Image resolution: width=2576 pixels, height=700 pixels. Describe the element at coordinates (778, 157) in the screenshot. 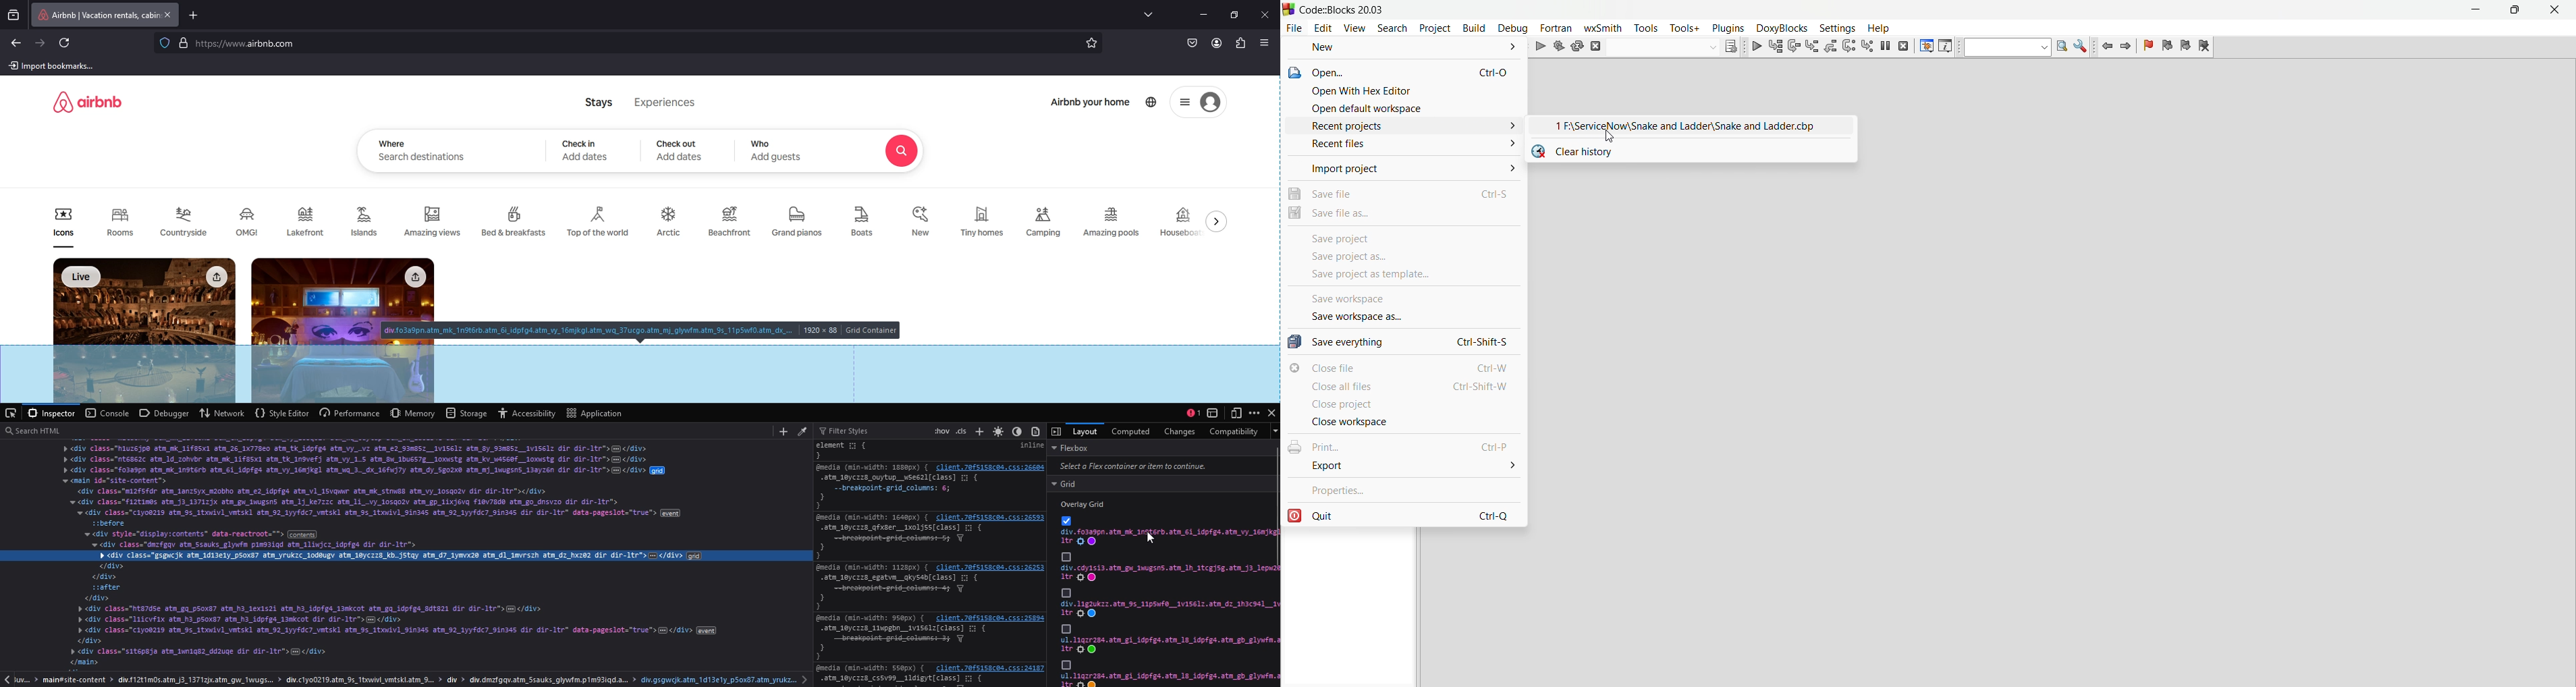

I see `Add guests` at that location.